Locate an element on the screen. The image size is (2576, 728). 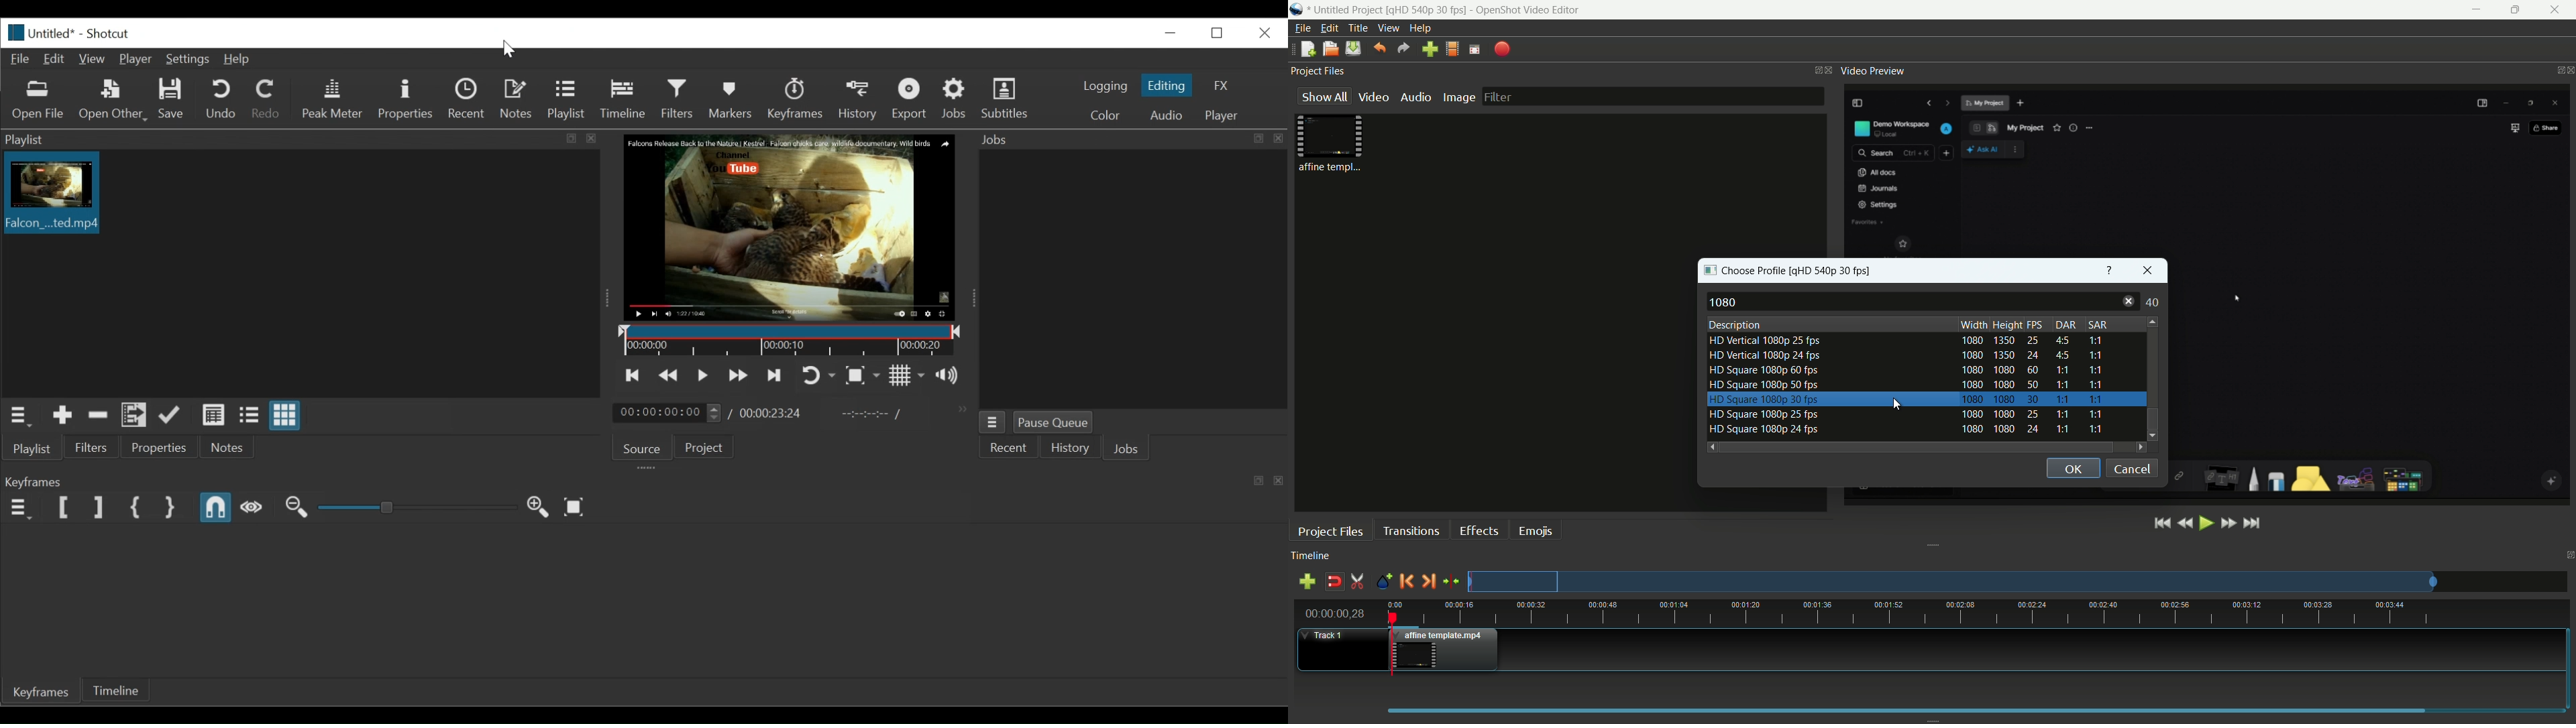
Color is located at coordinates (1109, 114).